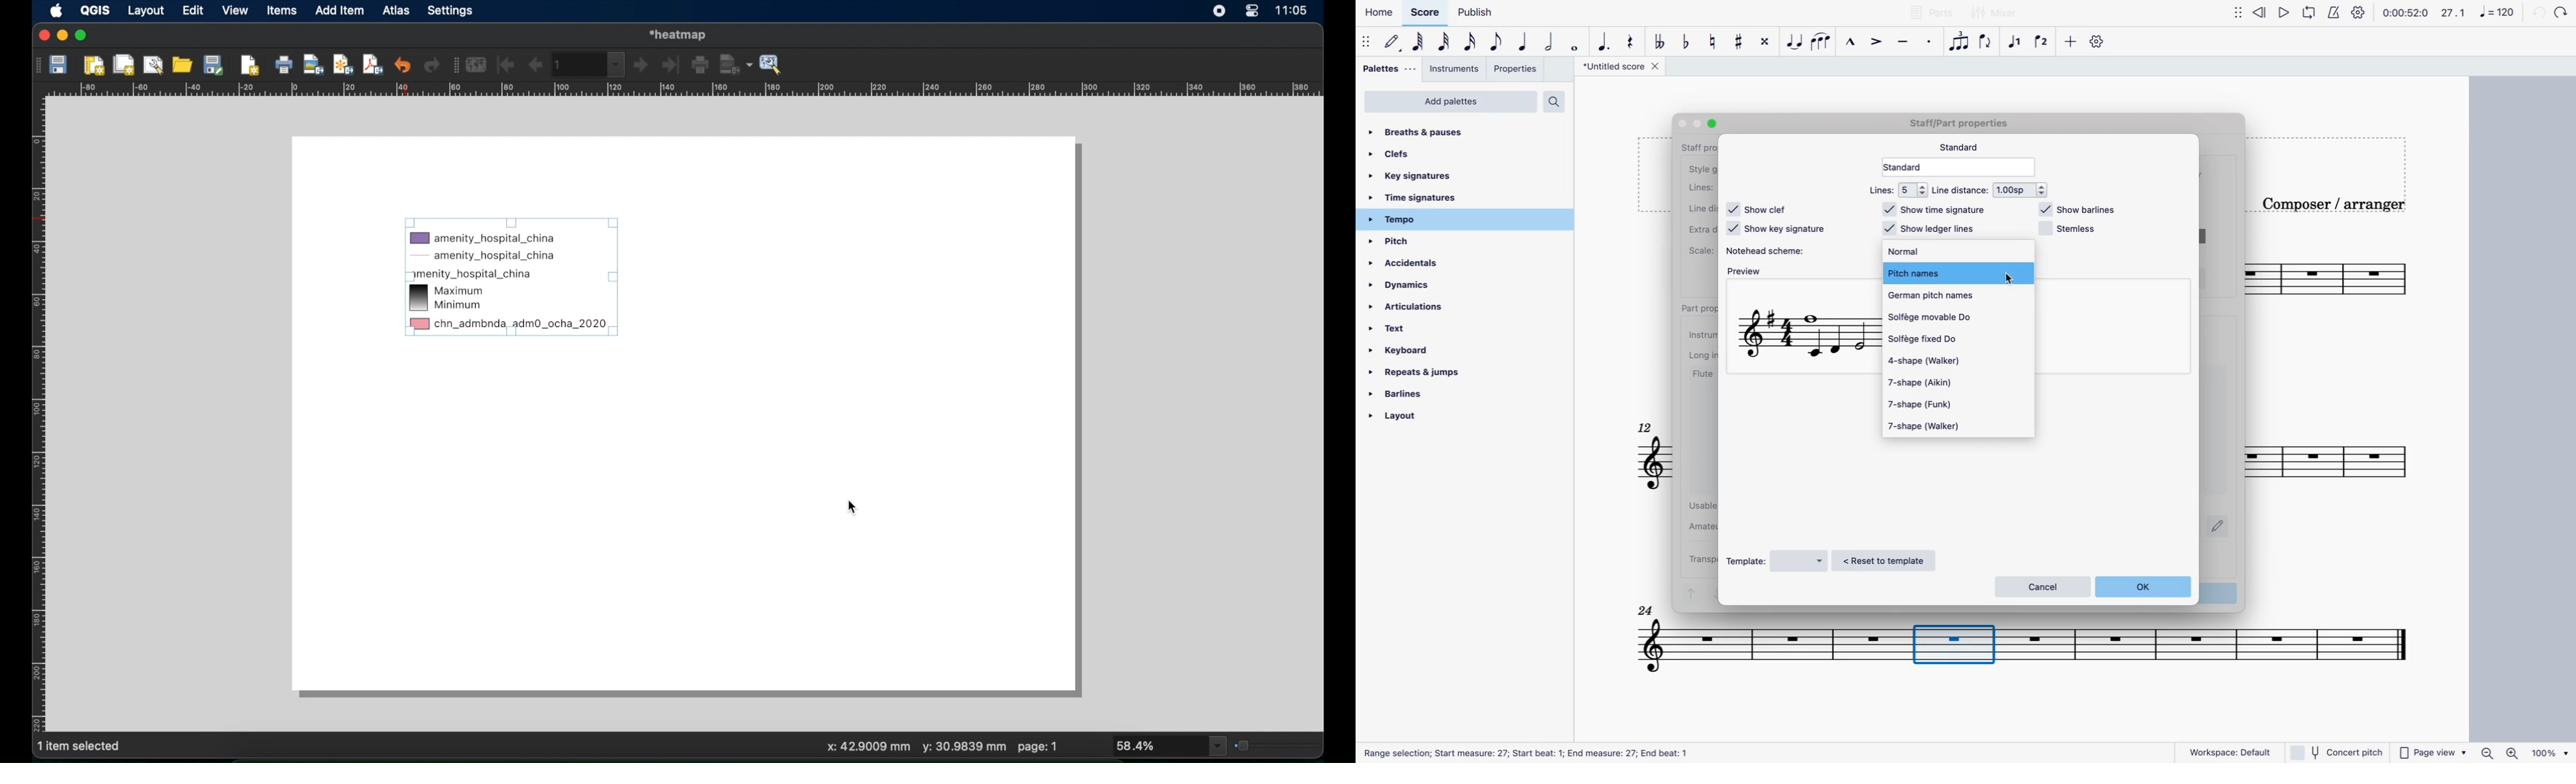 The height and width of the screenshot is (784, 2576). Describe the element at coordinates (1905, 39) in the screenshot. I see `tenuto` at that location.